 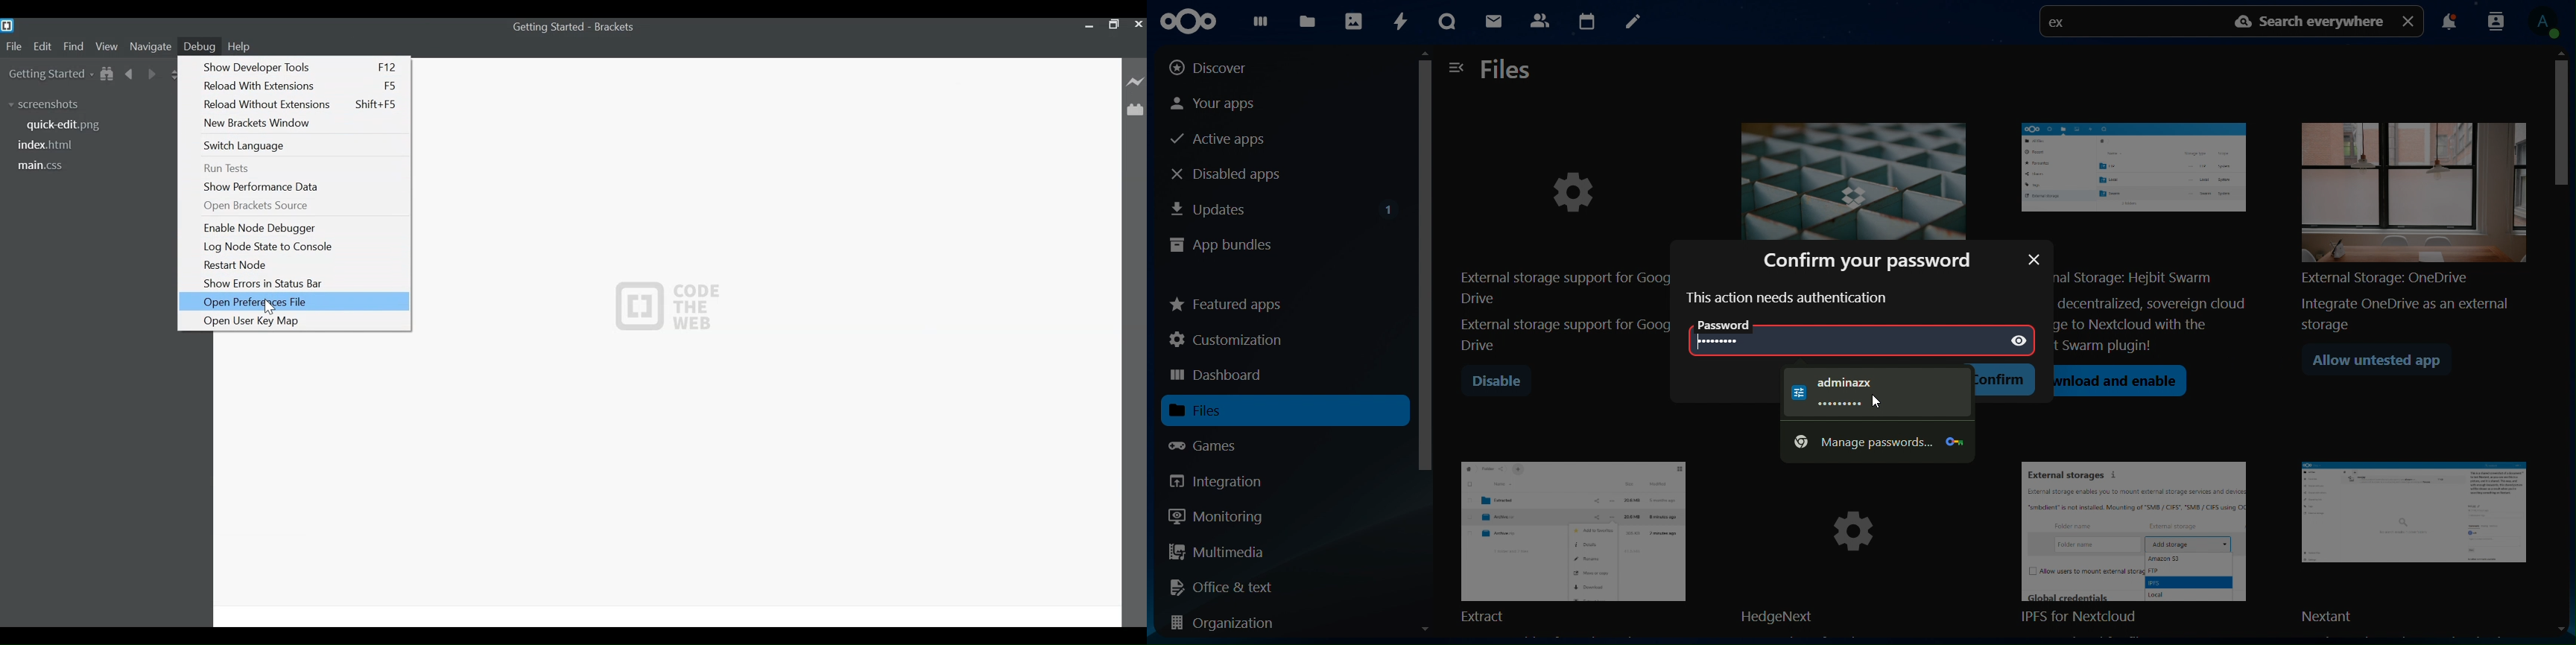 What do you see at coordinates (45, 46) in the screenshot?
I see `Edit` at bounding box center [45, 46].